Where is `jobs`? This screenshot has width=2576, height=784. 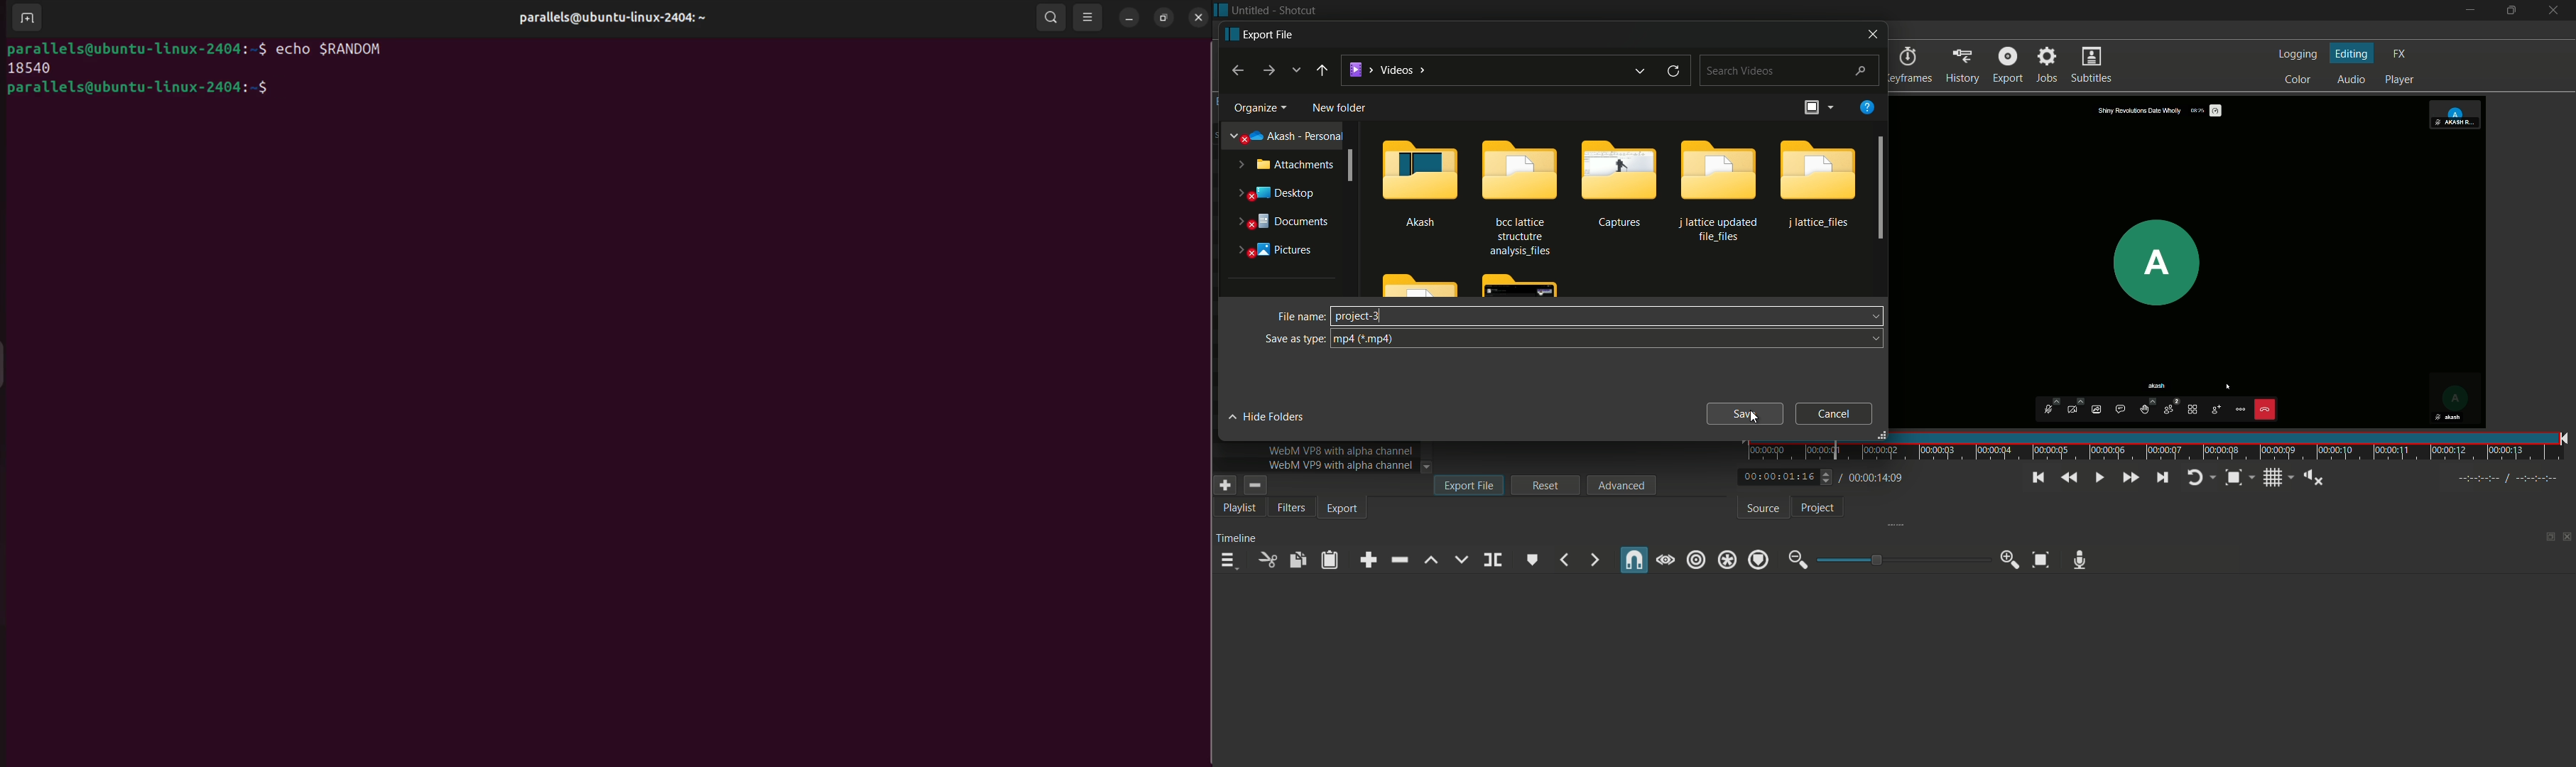
jobs is located at coordinates (2048, 65).